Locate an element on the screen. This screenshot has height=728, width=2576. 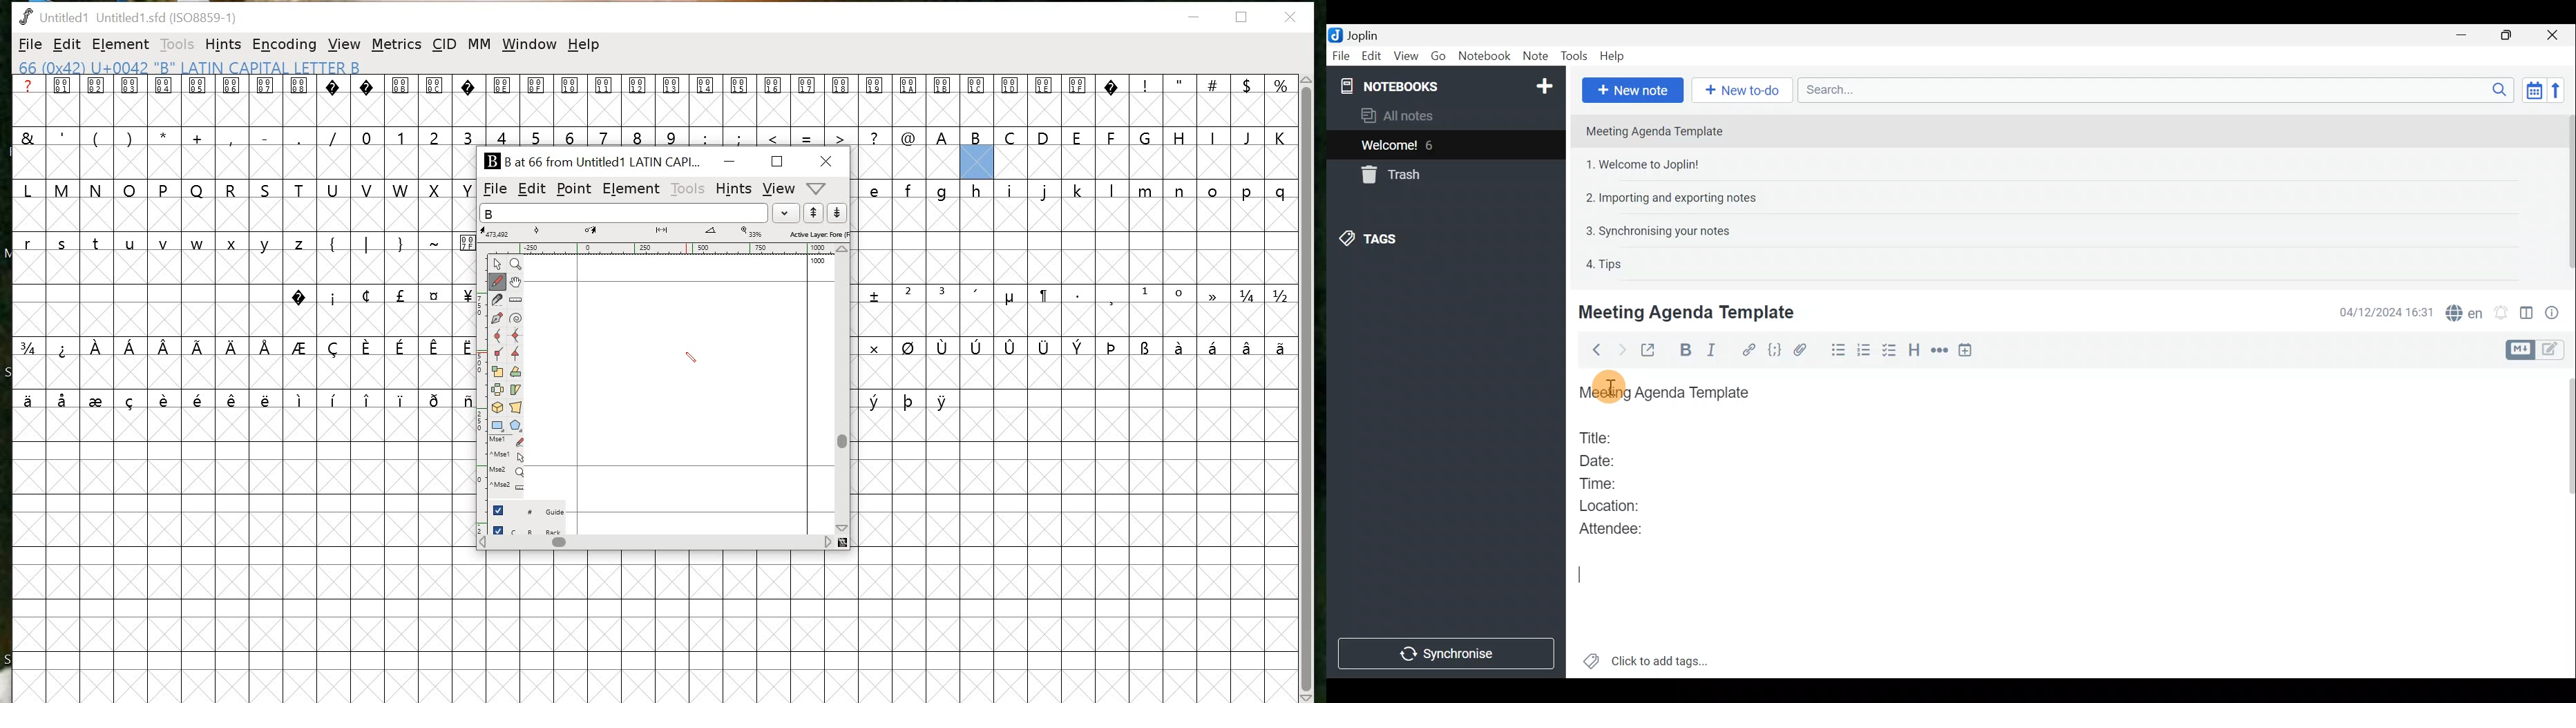
Close is located at coordinates (2554, 36).